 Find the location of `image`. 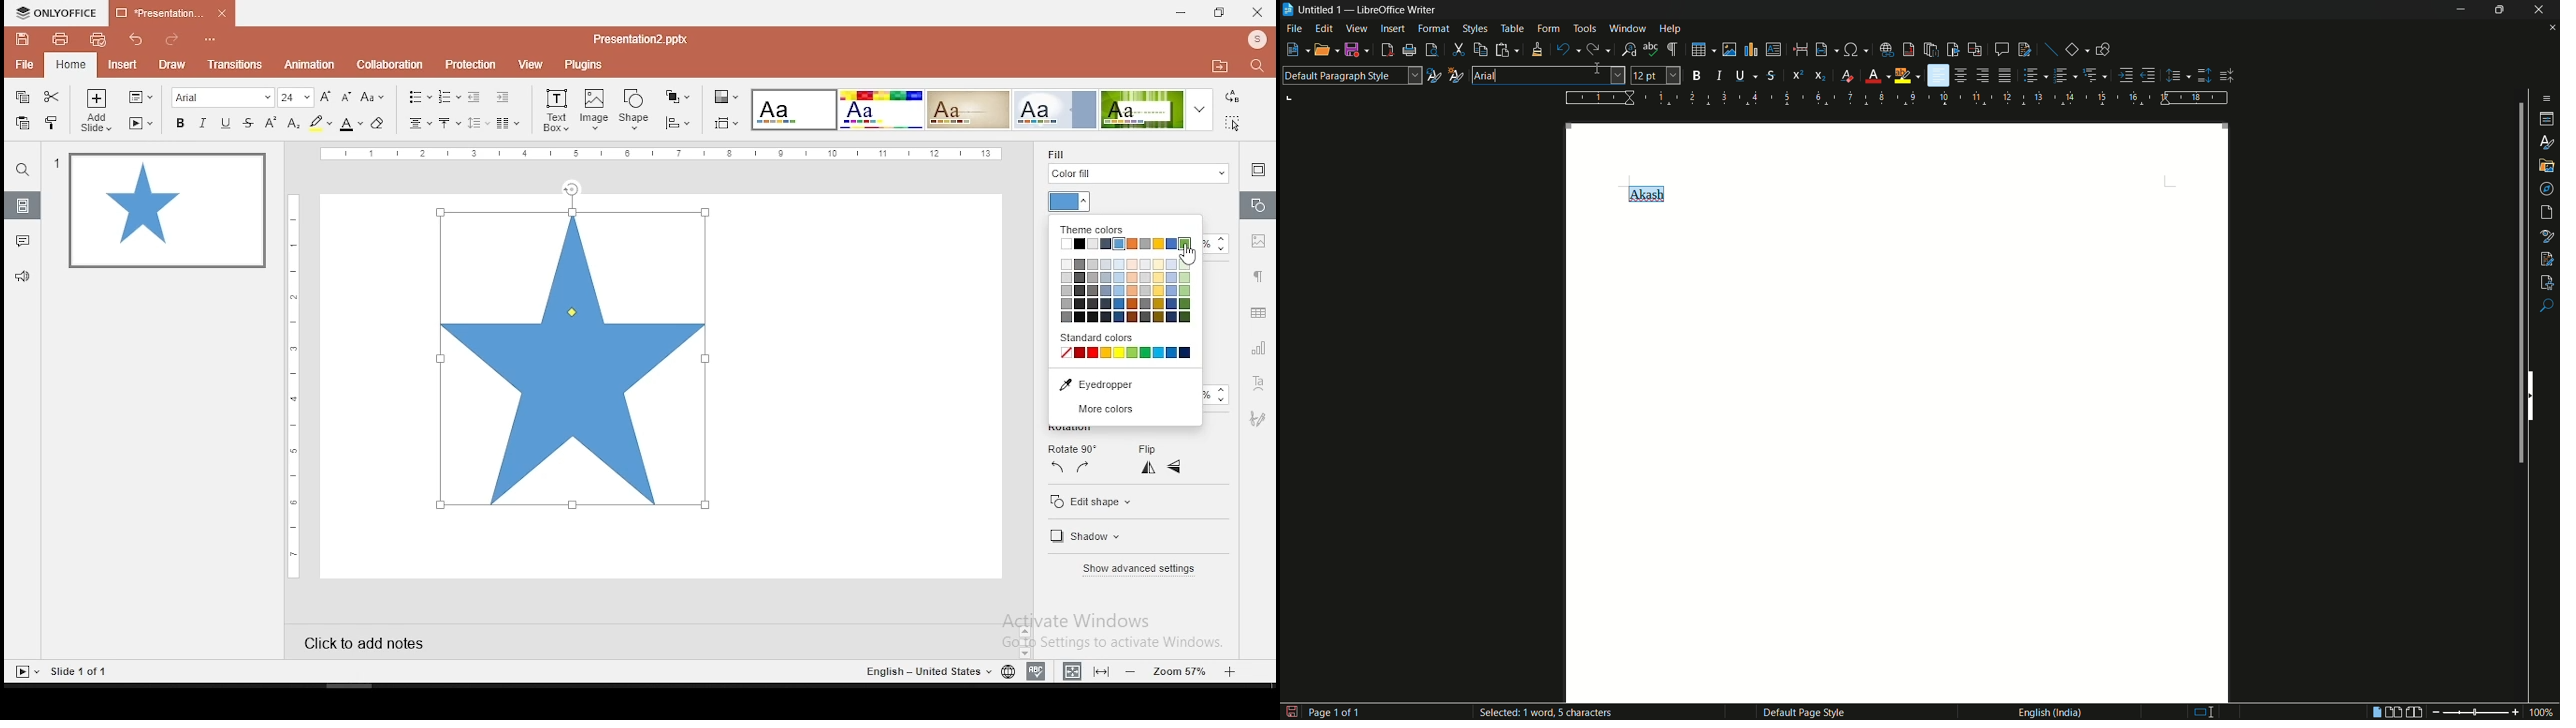

image is located at coordinates (595, 109).